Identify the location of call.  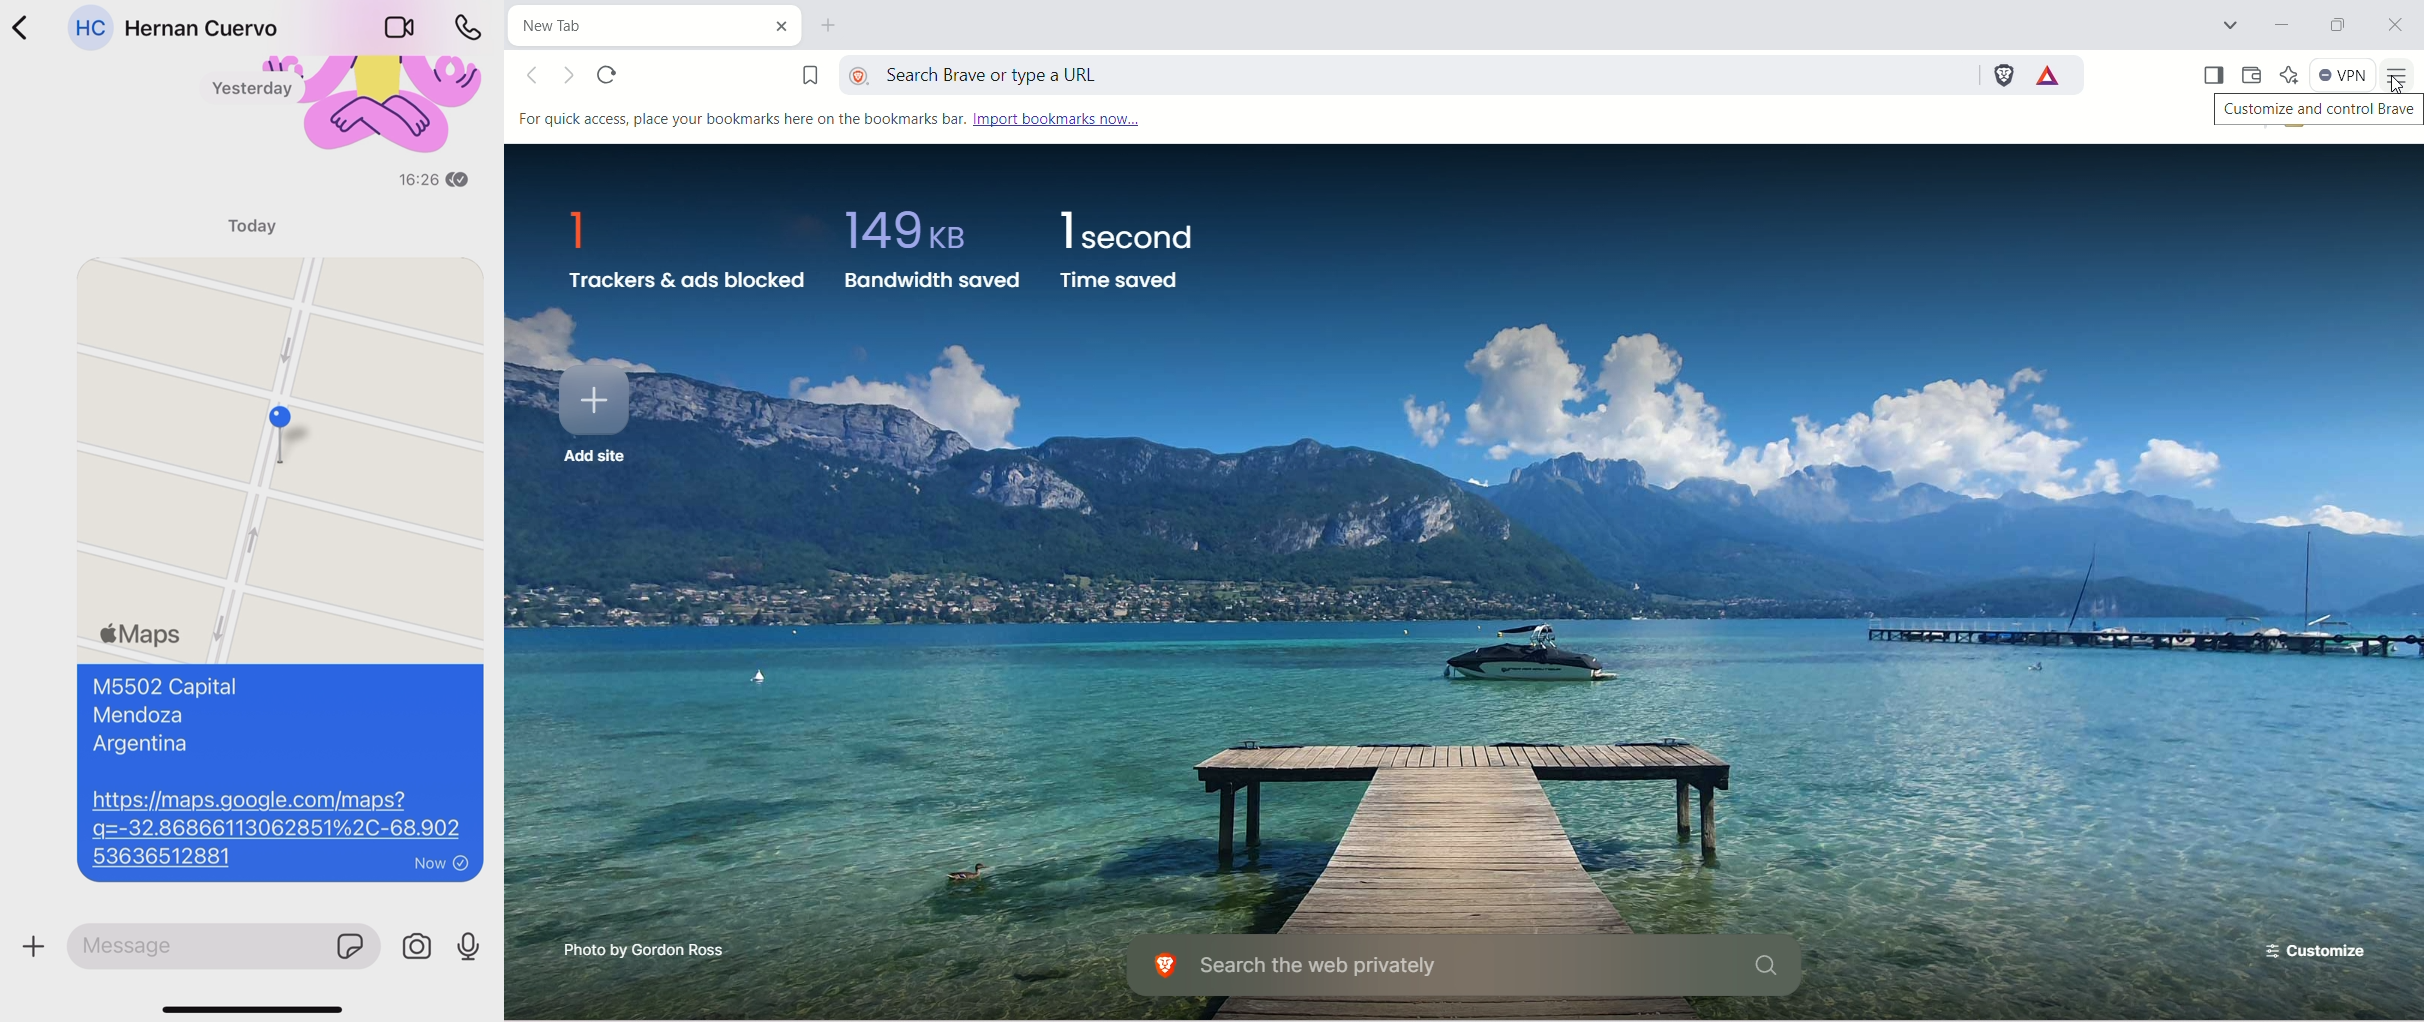
(469, 28).